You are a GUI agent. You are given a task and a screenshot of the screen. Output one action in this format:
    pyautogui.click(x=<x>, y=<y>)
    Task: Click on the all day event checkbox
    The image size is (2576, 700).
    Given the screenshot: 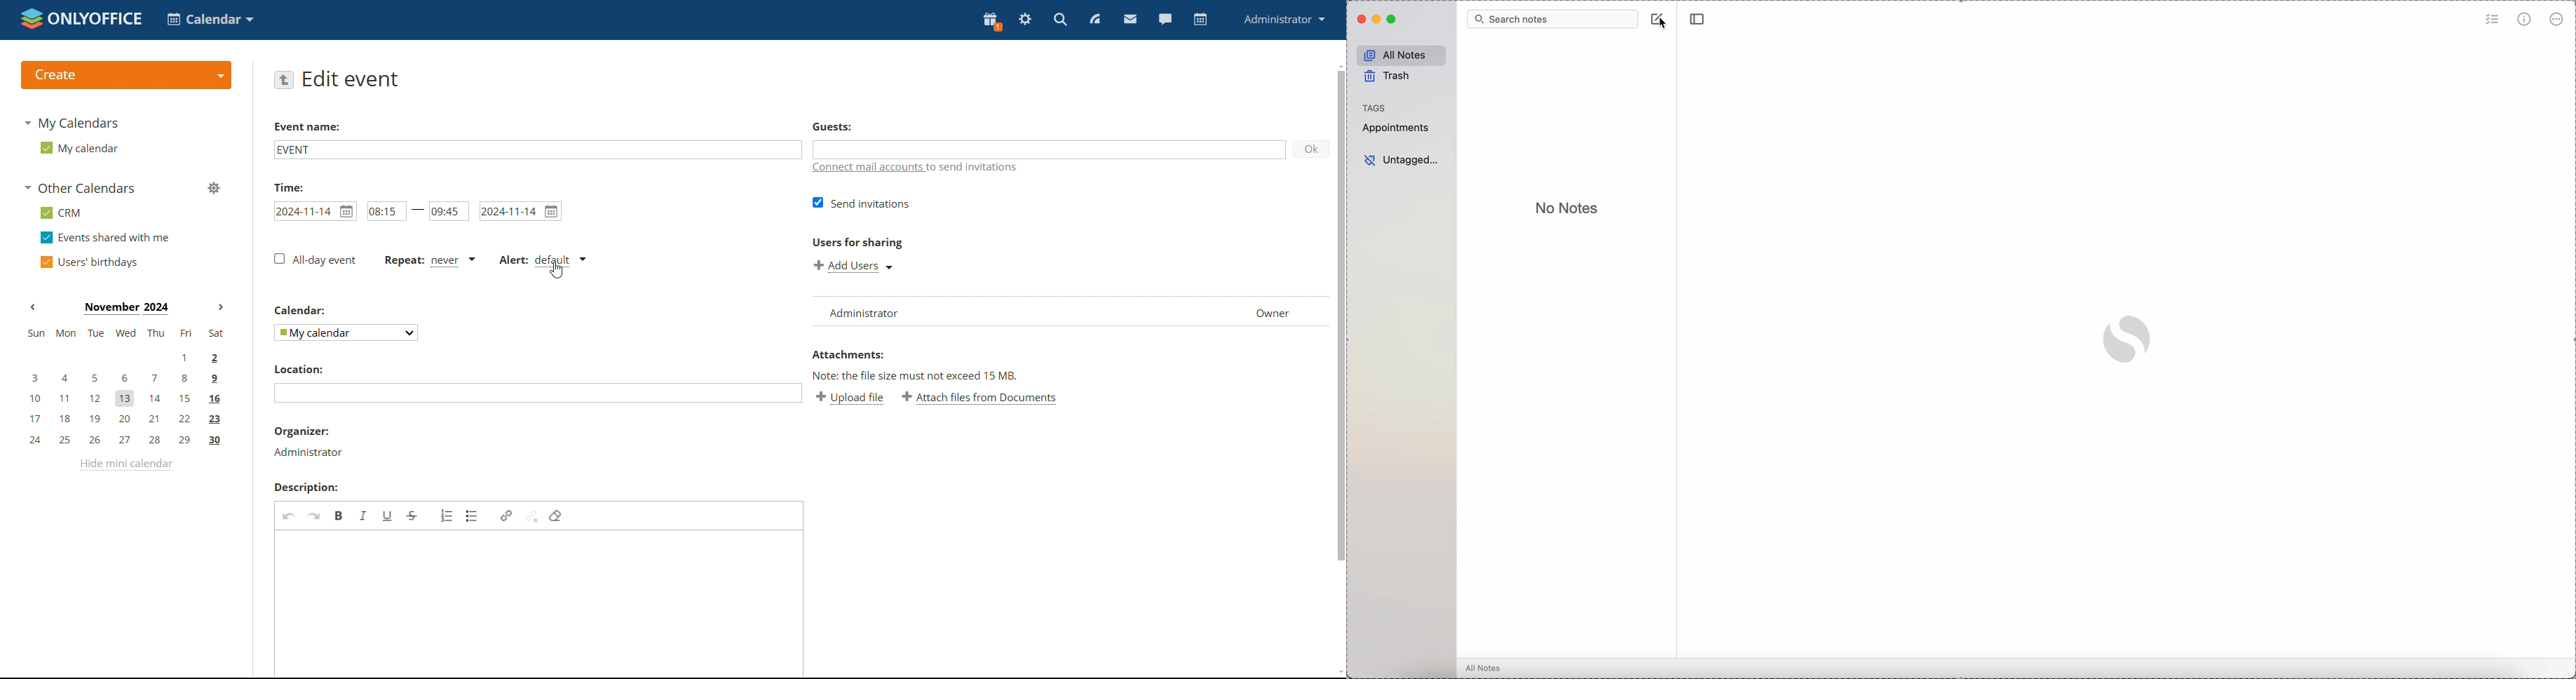 What is the action you would take?
    pyautogui.click(x=313, y=260)
    